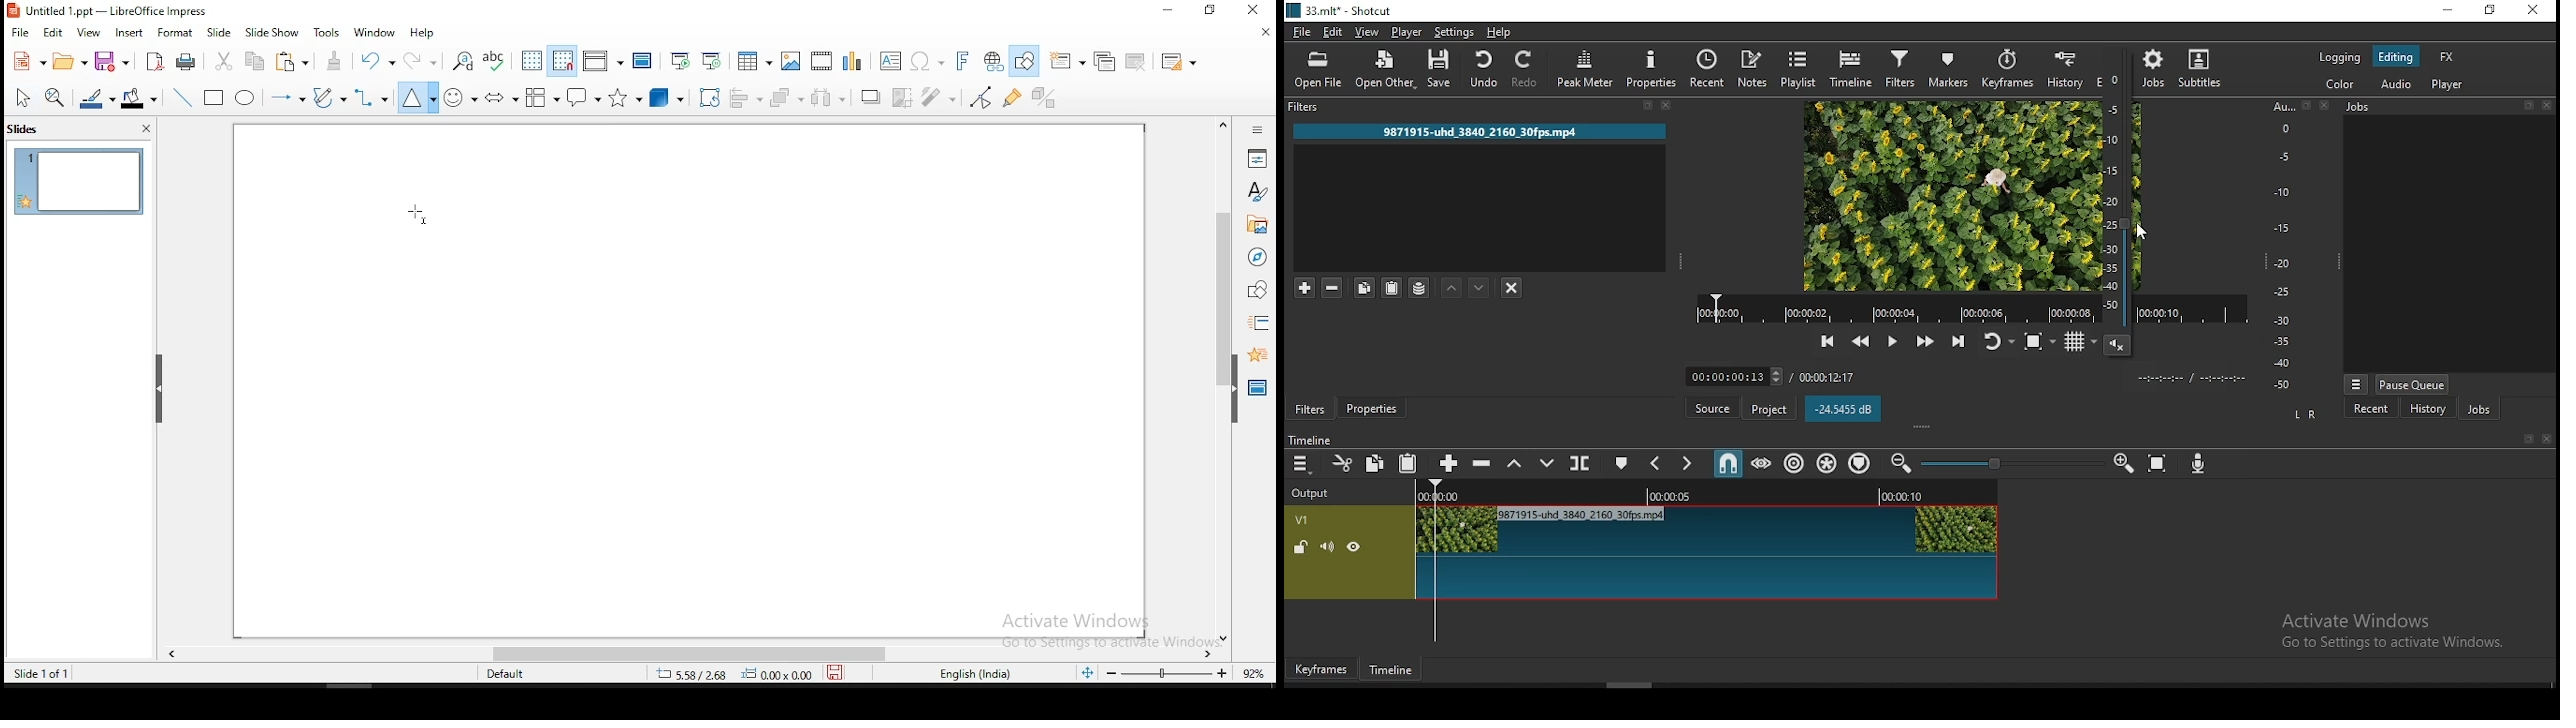 The image size is (2576, 728). I want to click on zoom, so click(1187, 676).